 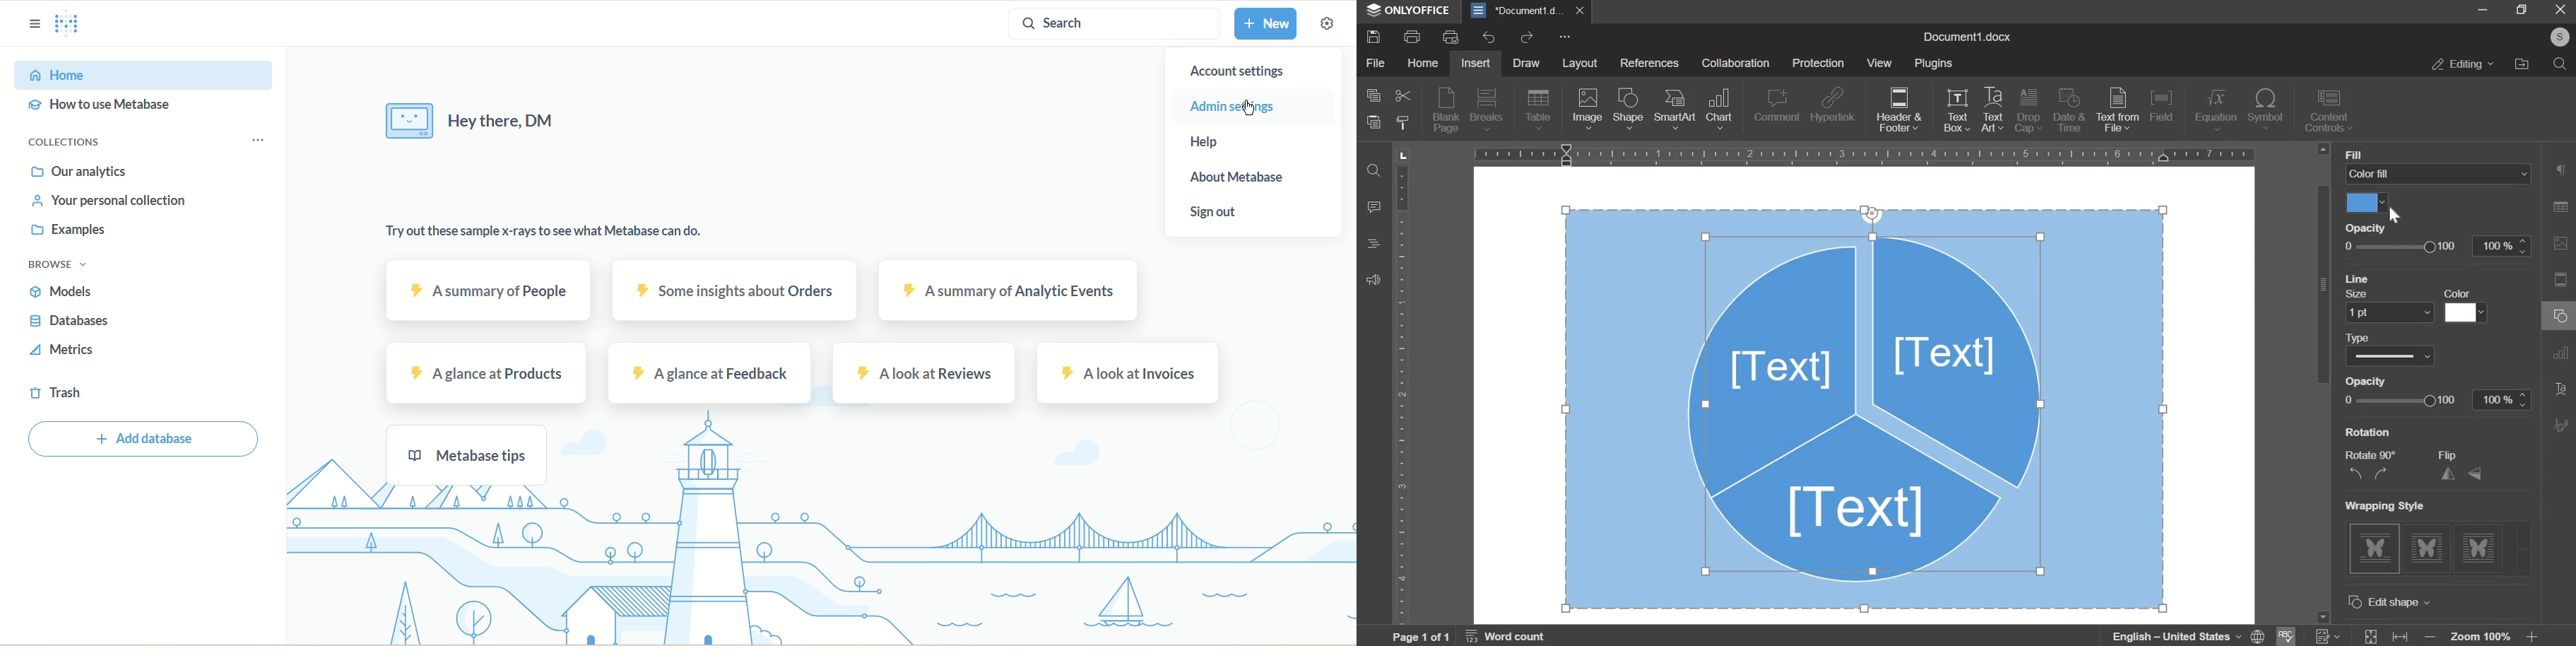 I want to click on print, so click(x=1411, y=36).